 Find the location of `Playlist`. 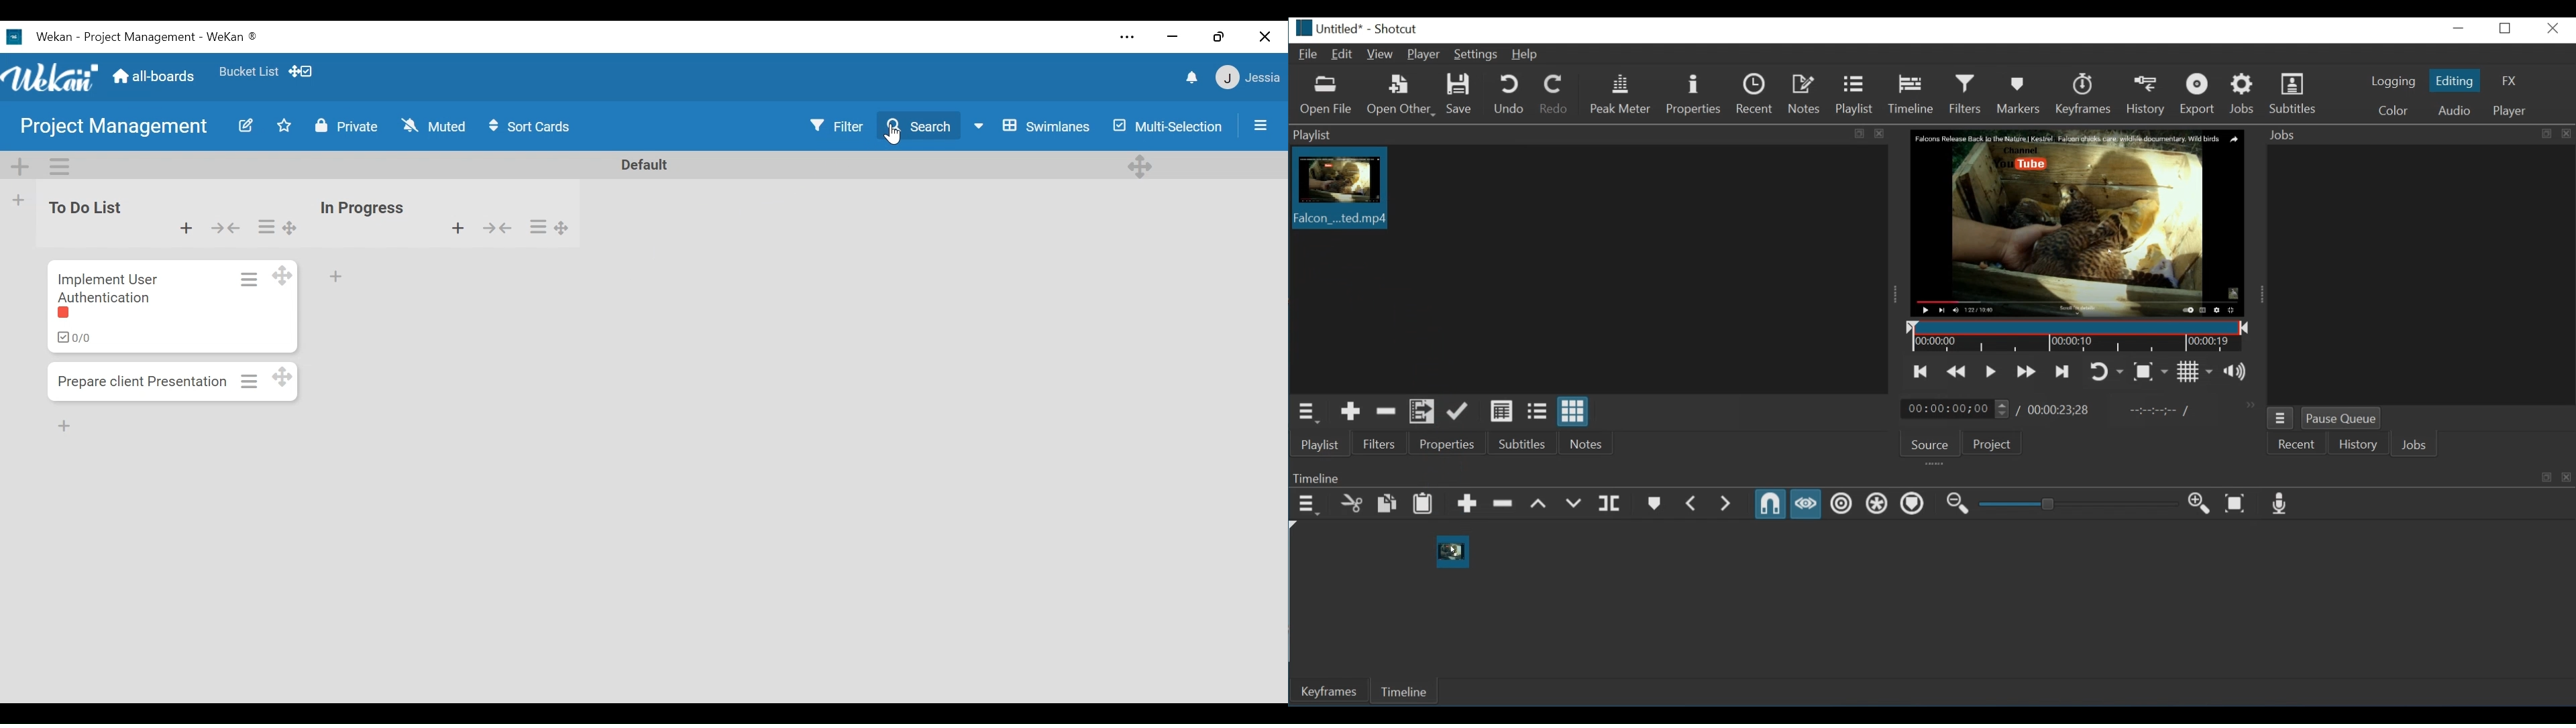

Playlist is located at coordinates (1854, 94).